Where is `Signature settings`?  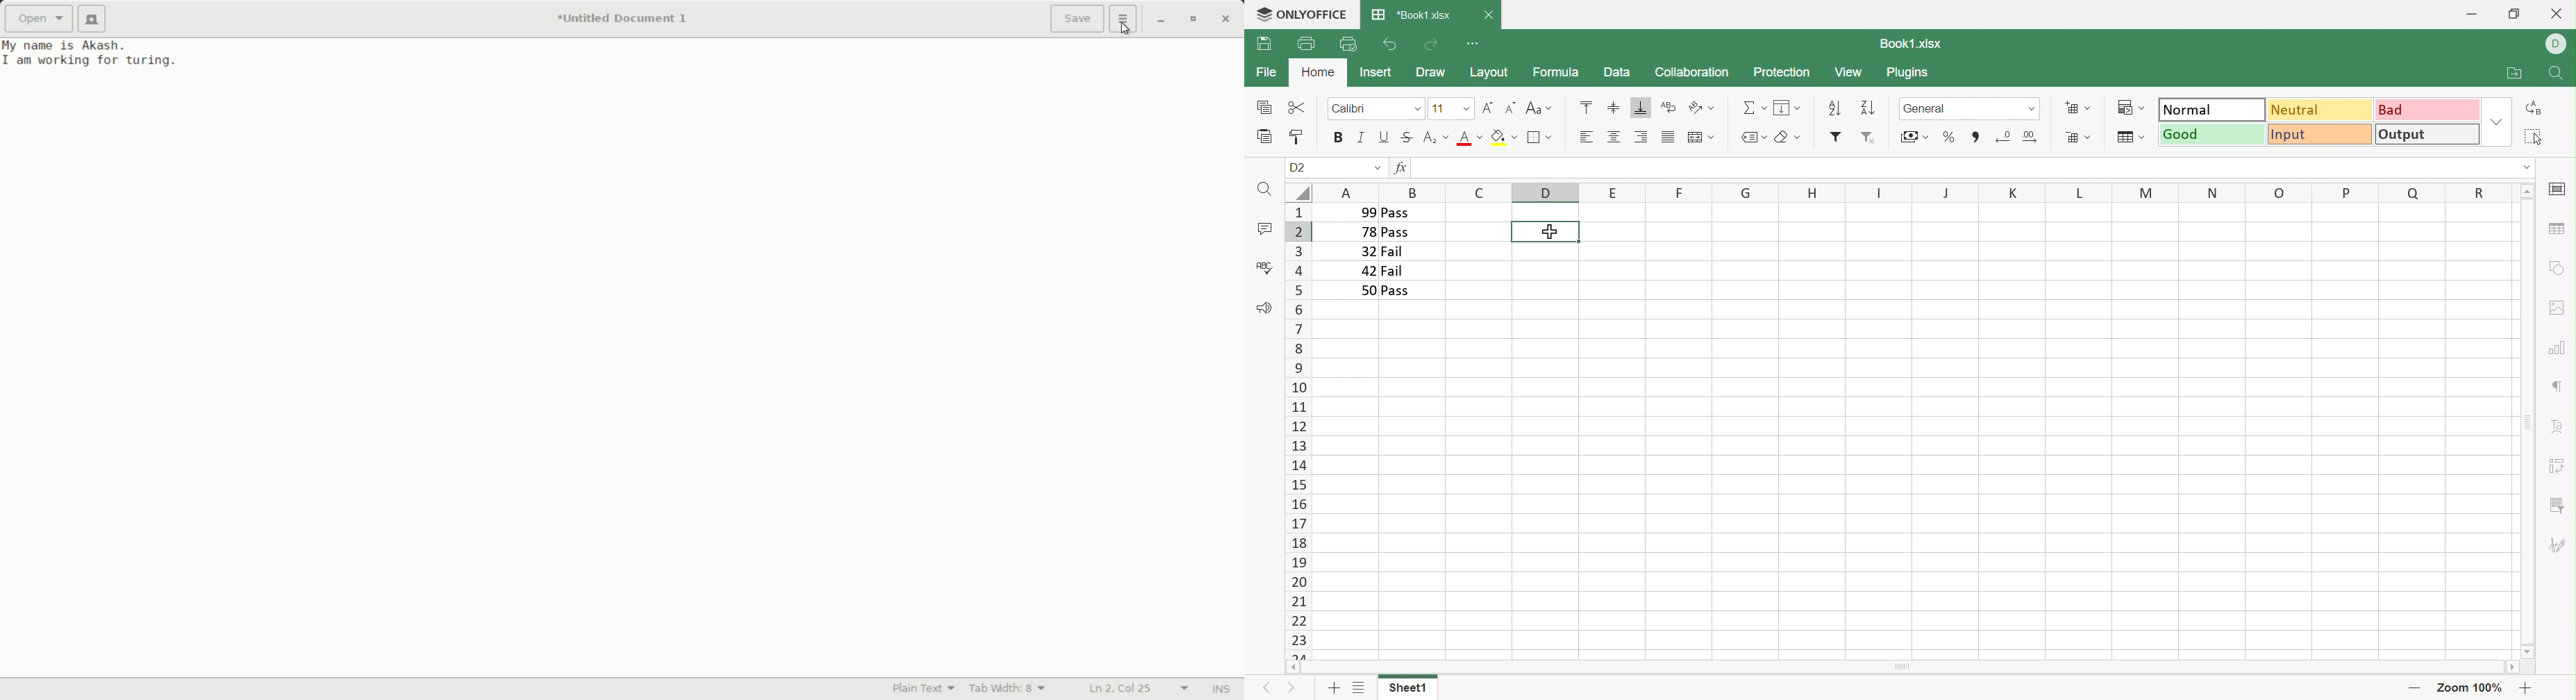 Signature settings is located at coordinates (2560, 544).